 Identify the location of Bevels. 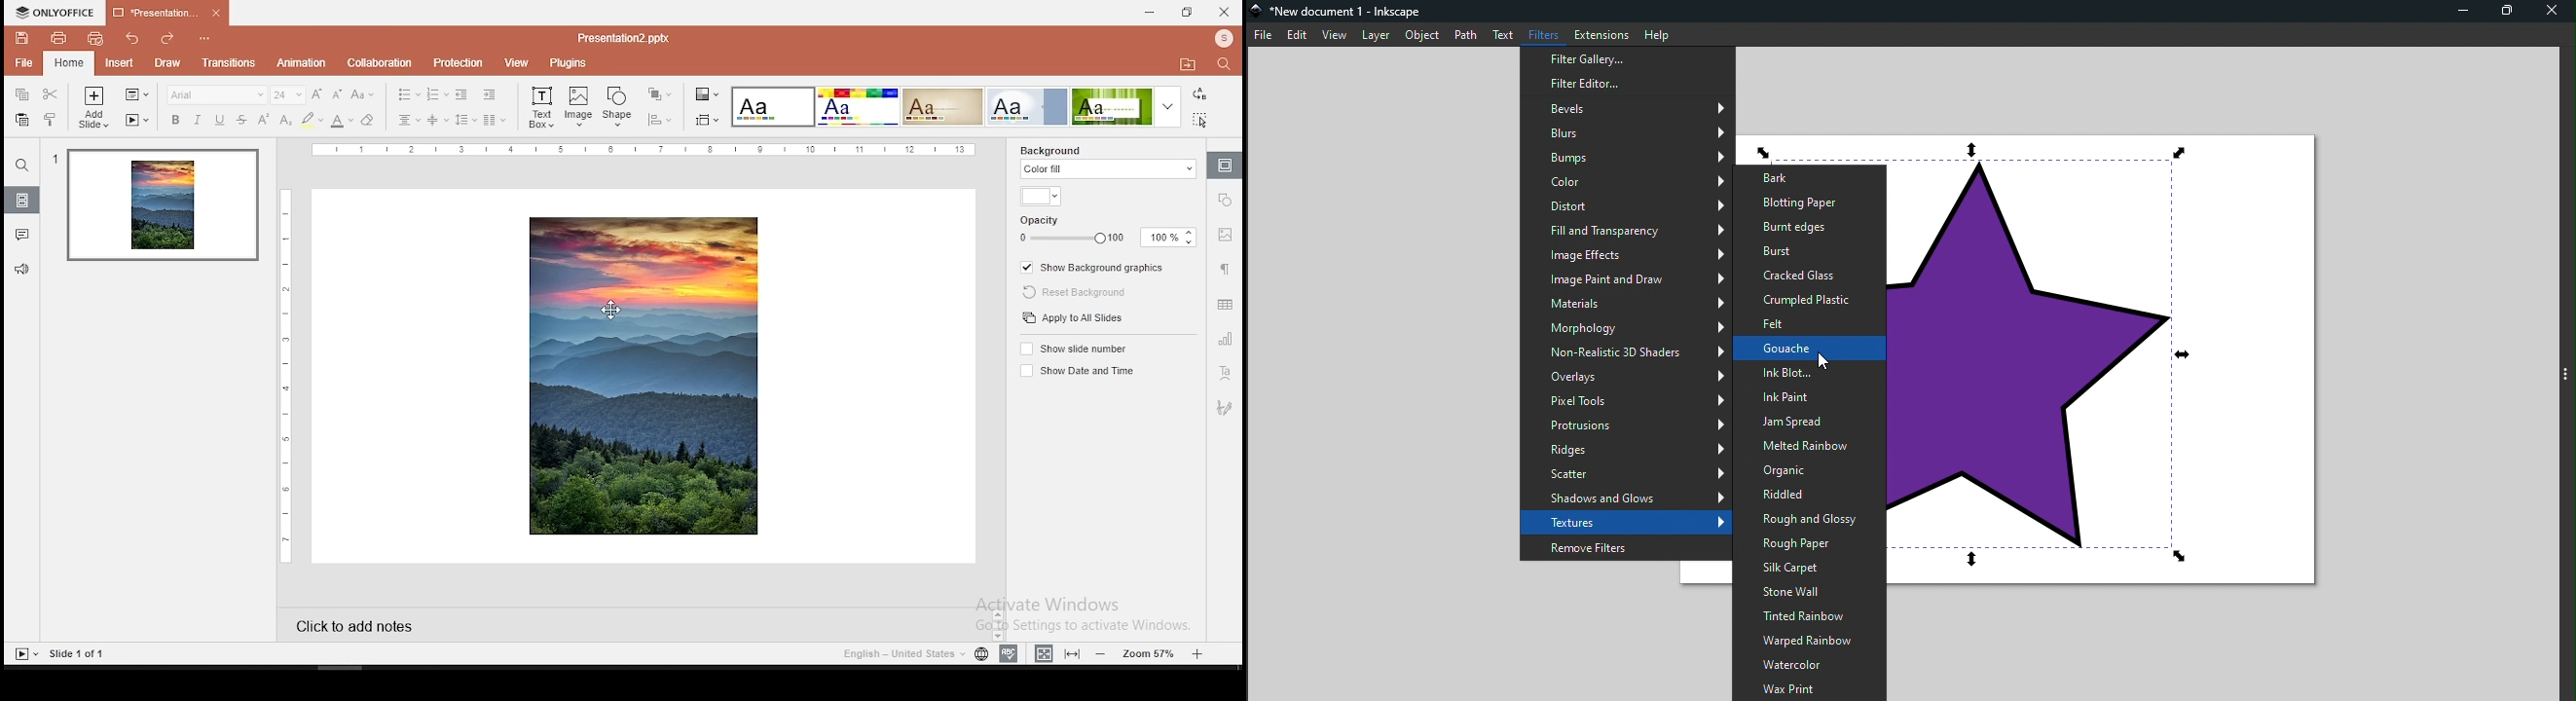
(1625, 109).